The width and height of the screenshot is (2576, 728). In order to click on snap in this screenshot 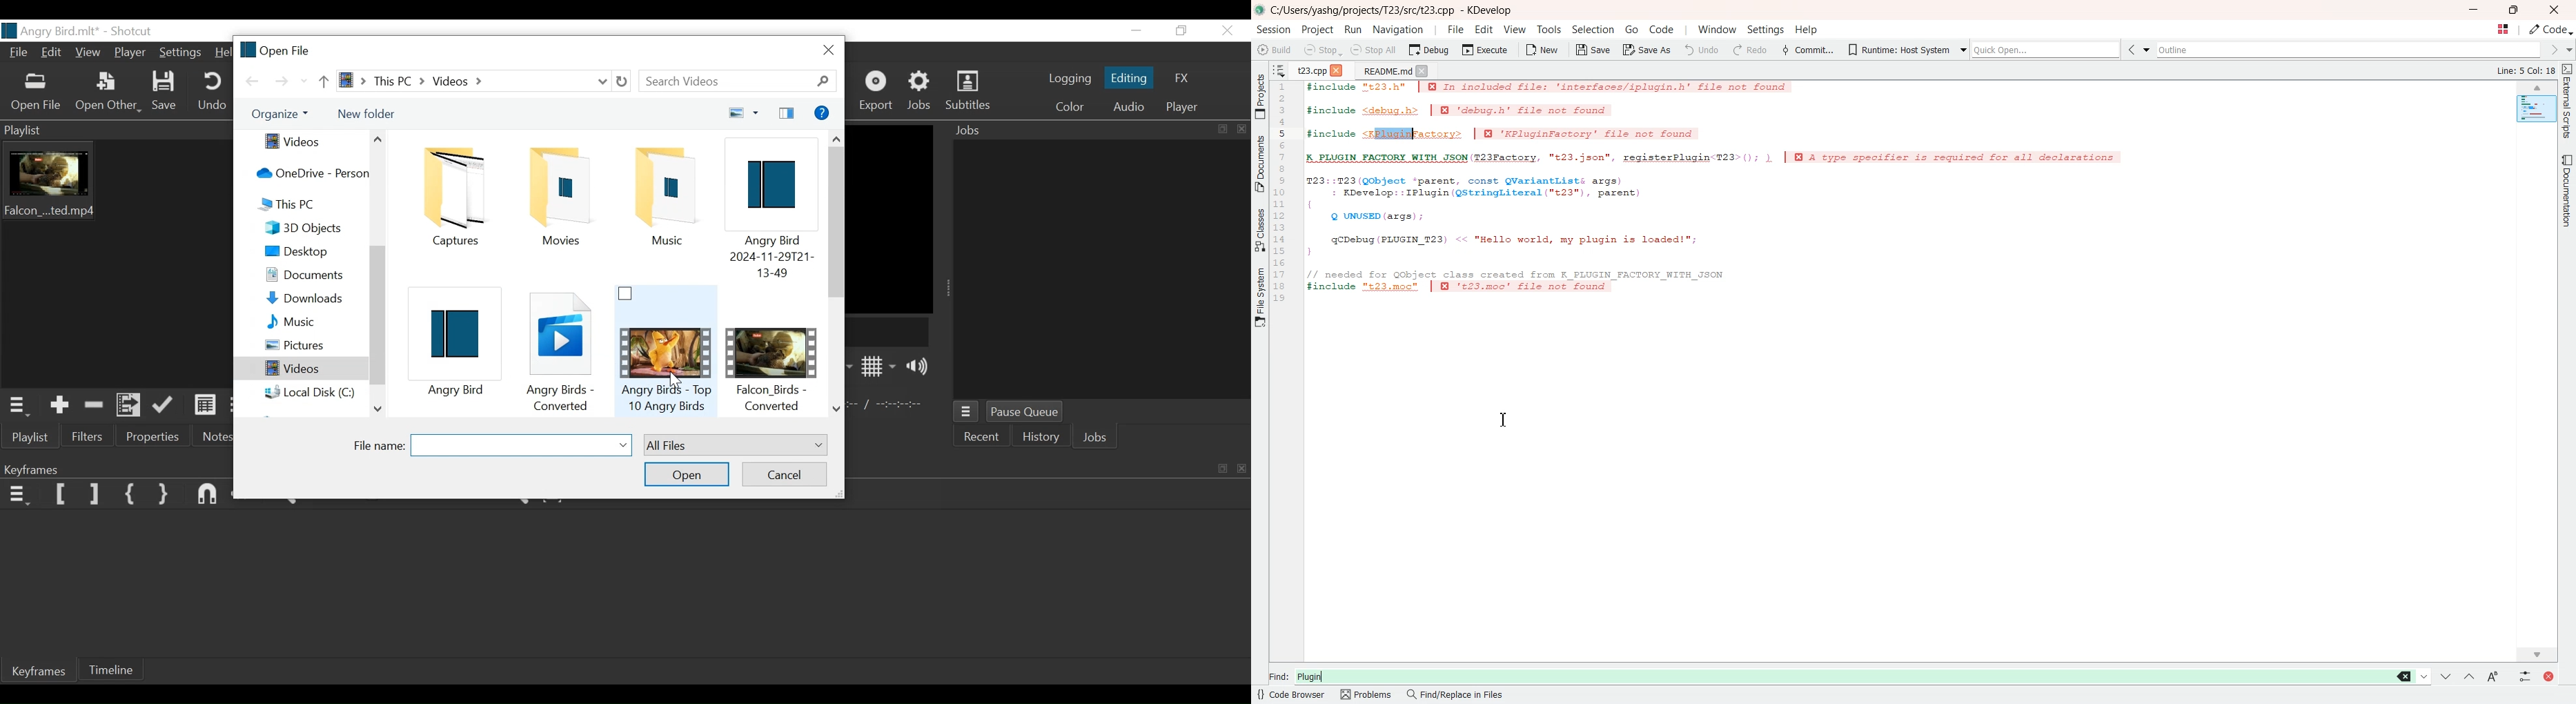, I will do `click(211, 496)`.